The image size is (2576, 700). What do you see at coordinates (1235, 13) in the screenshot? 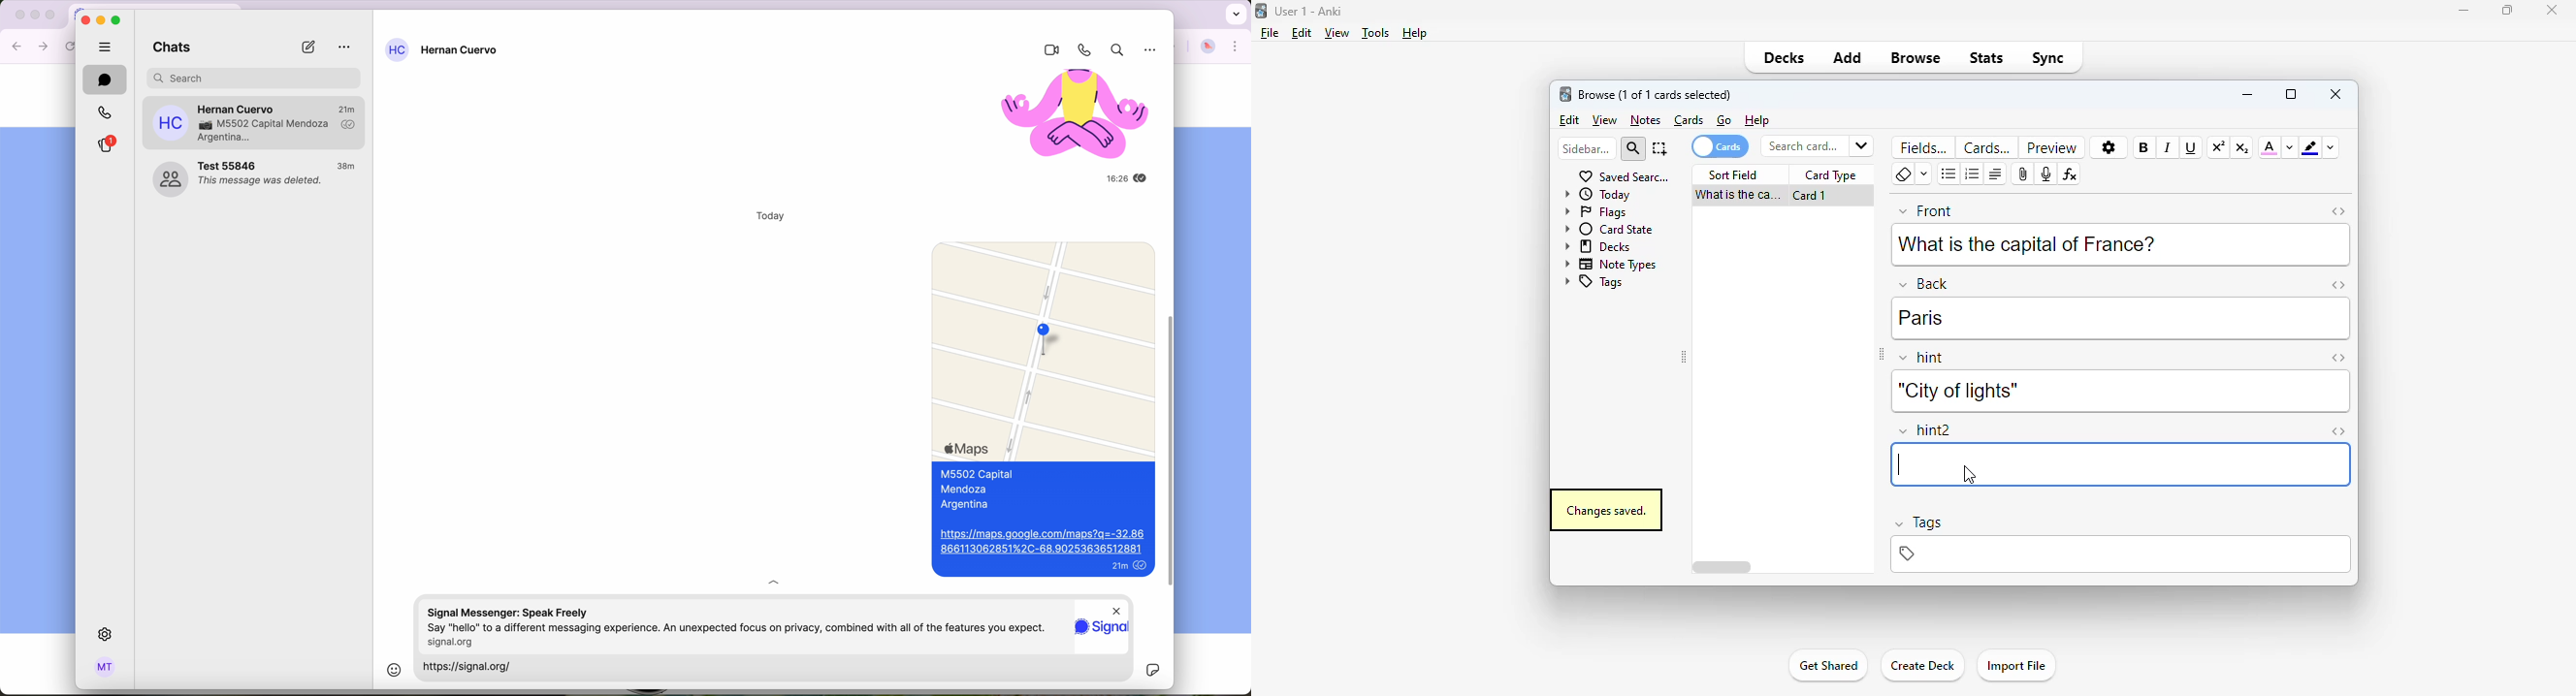
I see `search tabs` at bounding box center [1235, 13].